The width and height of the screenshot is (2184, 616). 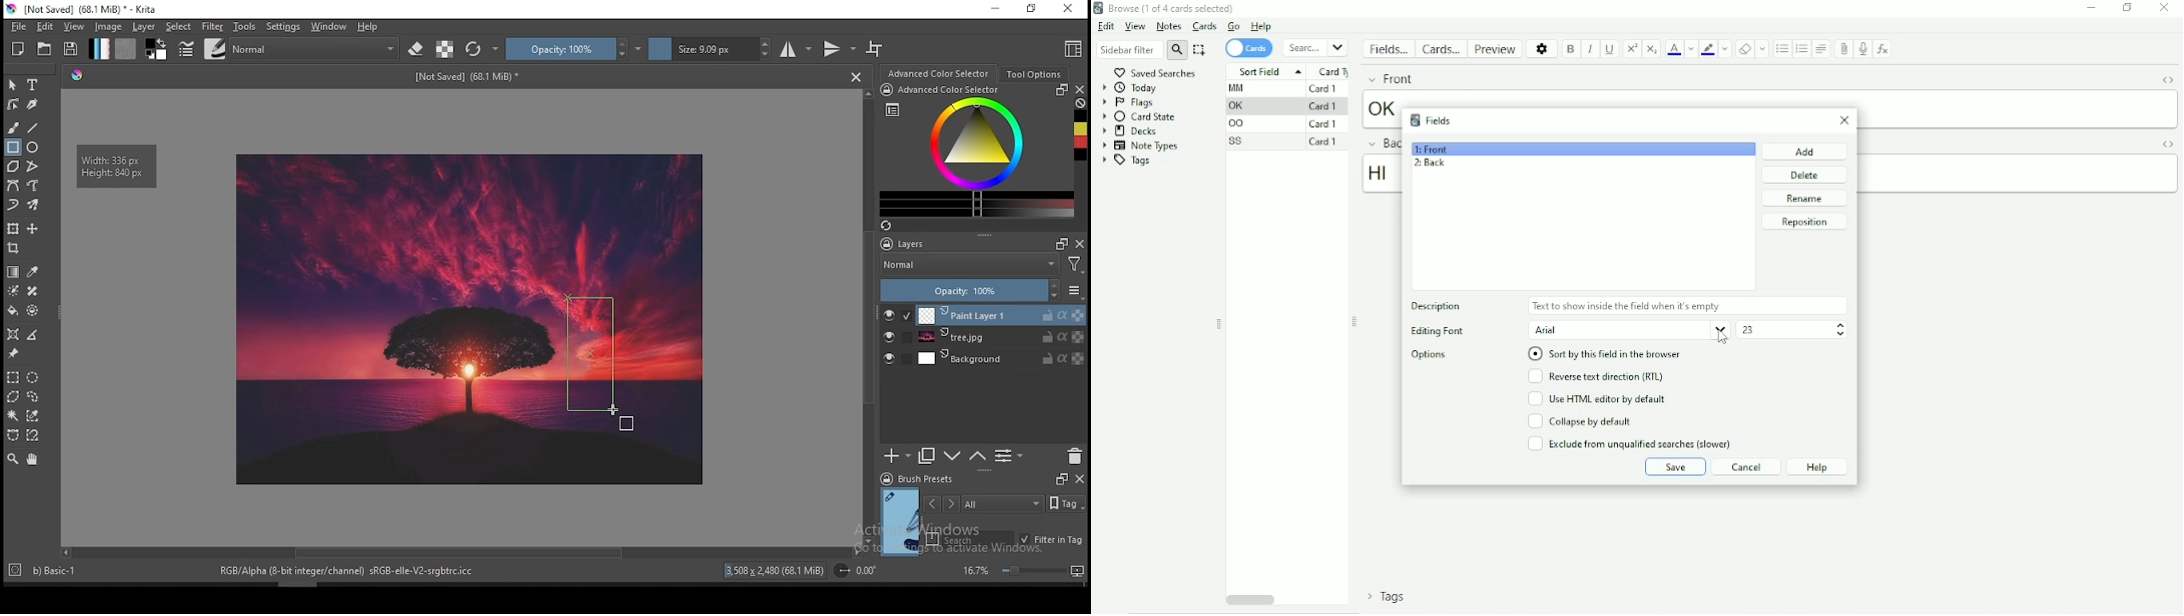 What do you see at coordinates (1240, 124) in the screenshot?
I see `OO` at bounding box center [1240, 124].